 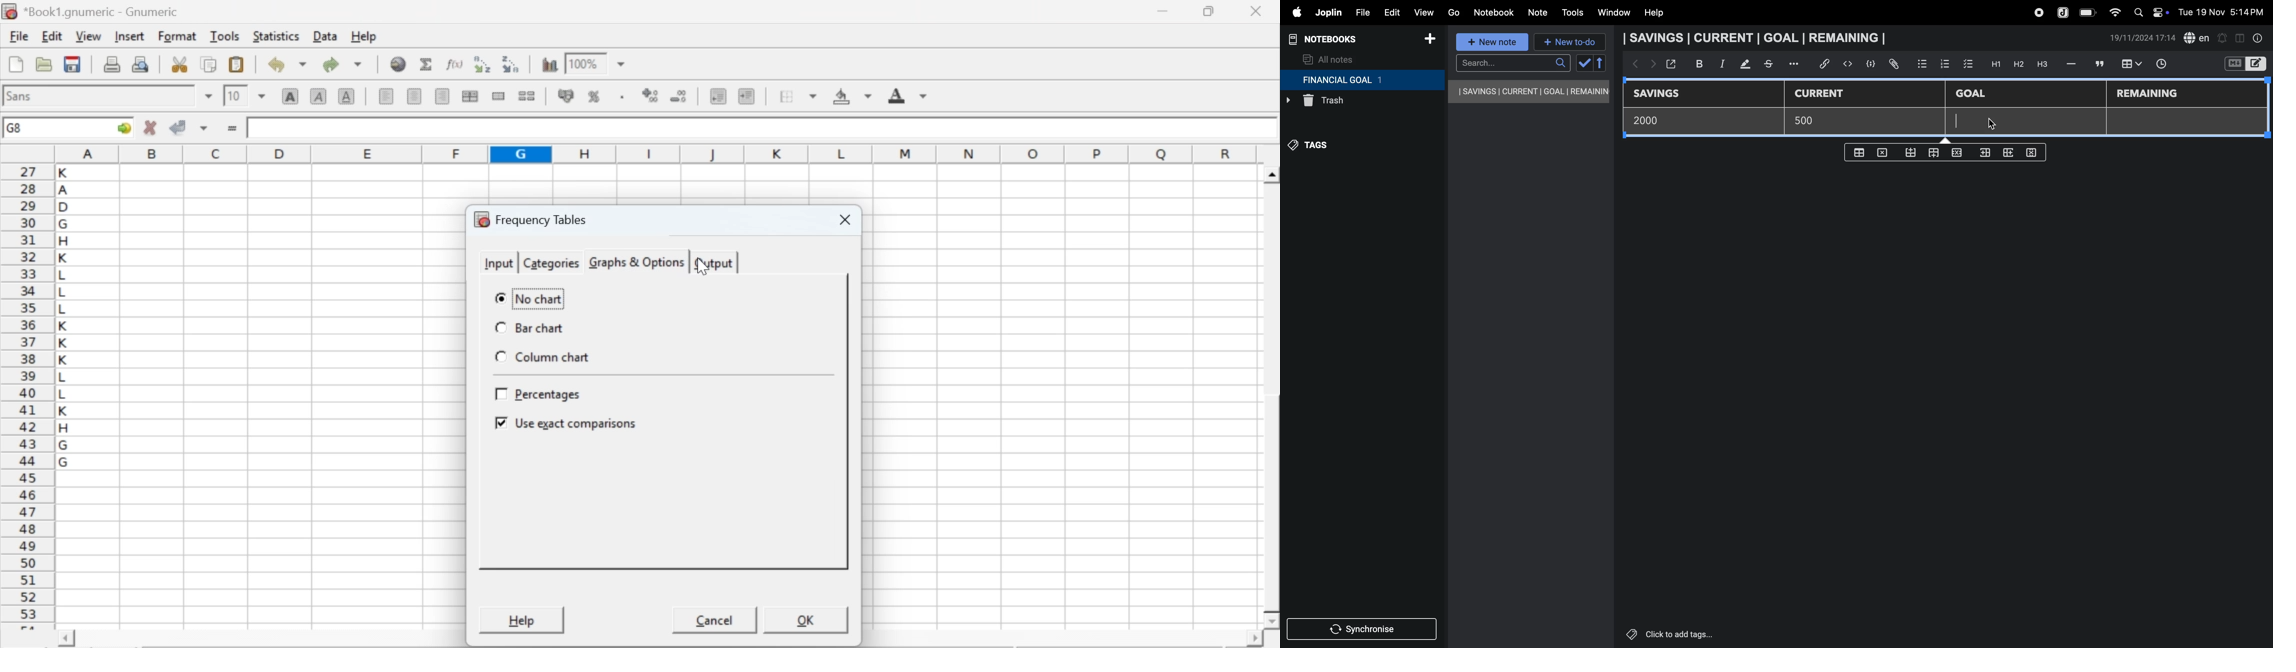 What do you see at coordinates (2167, 65) in the screenshot?
I see `time` at bounding box center [2167, 65].